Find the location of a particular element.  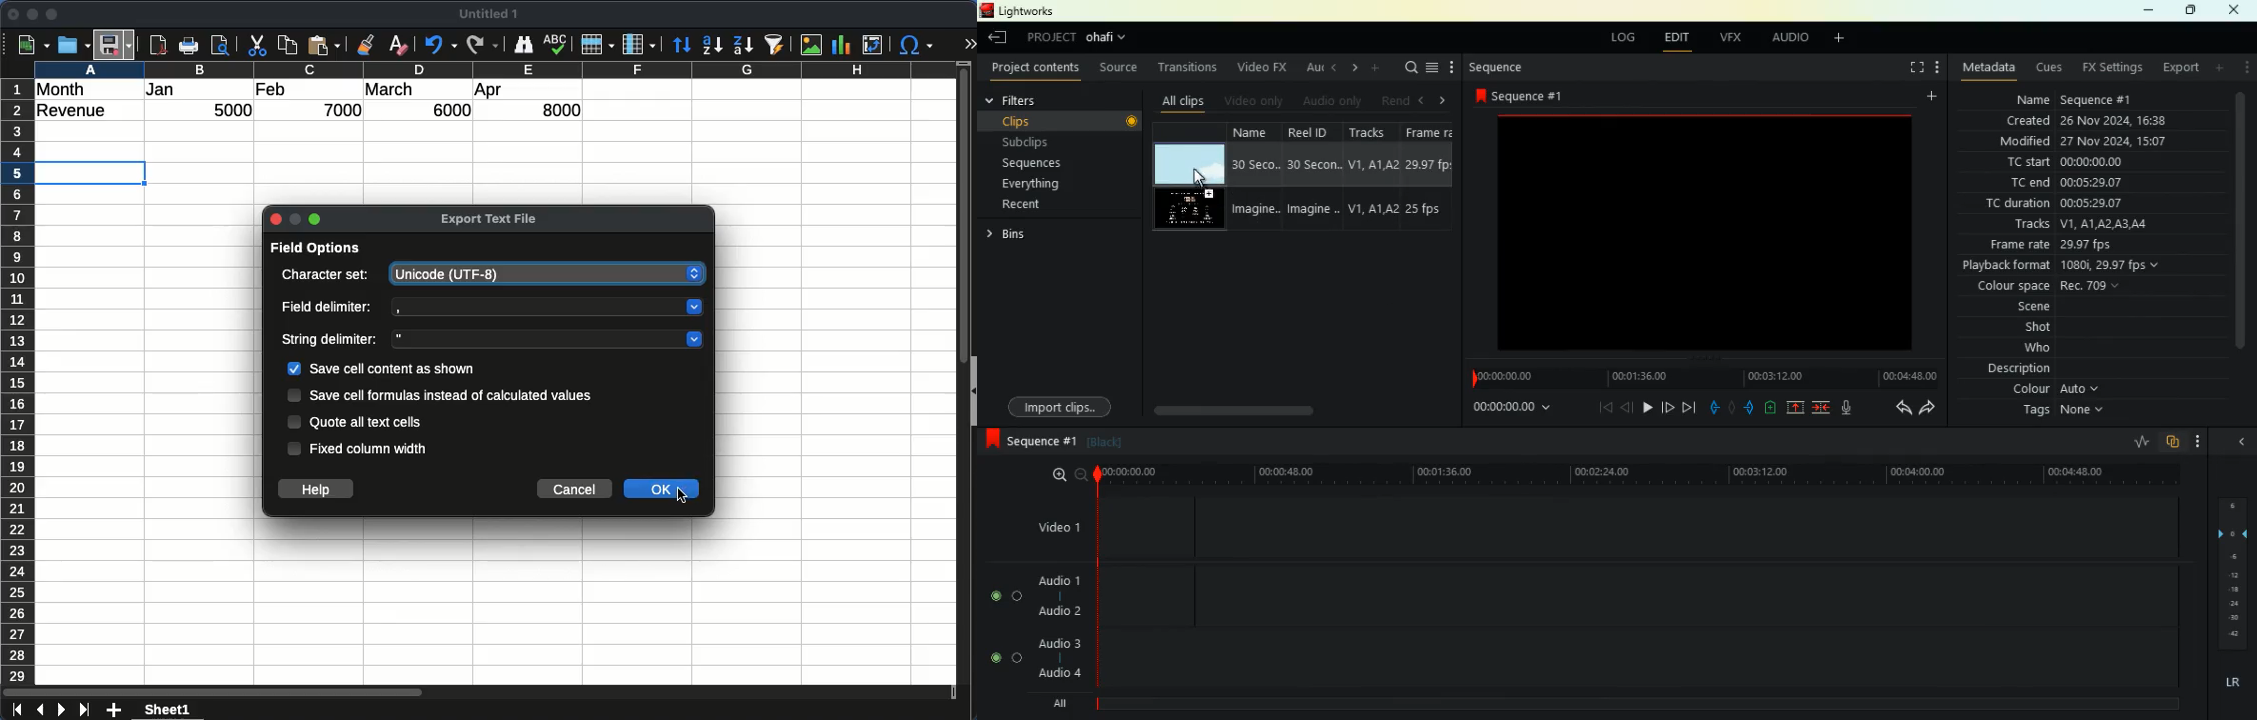

unicode (utf-8) is located at coordinates (549, 274).